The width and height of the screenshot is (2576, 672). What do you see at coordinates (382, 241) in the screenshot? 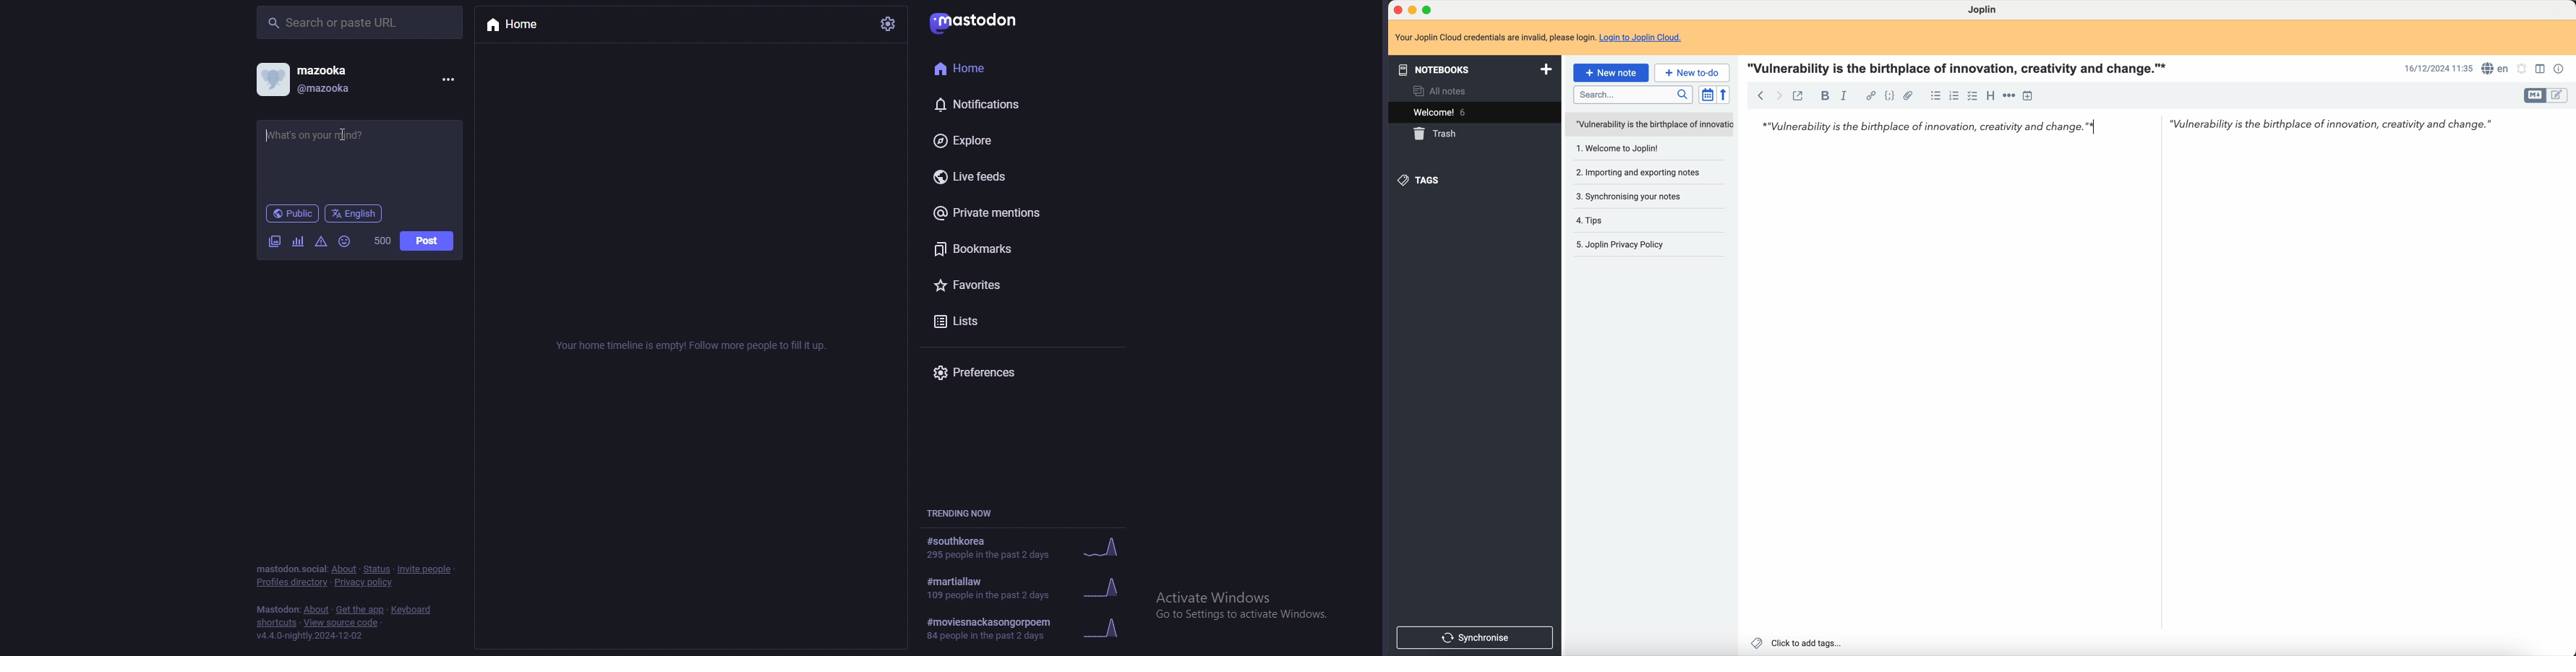
I see `word limit` at bounding box center [382, 241].